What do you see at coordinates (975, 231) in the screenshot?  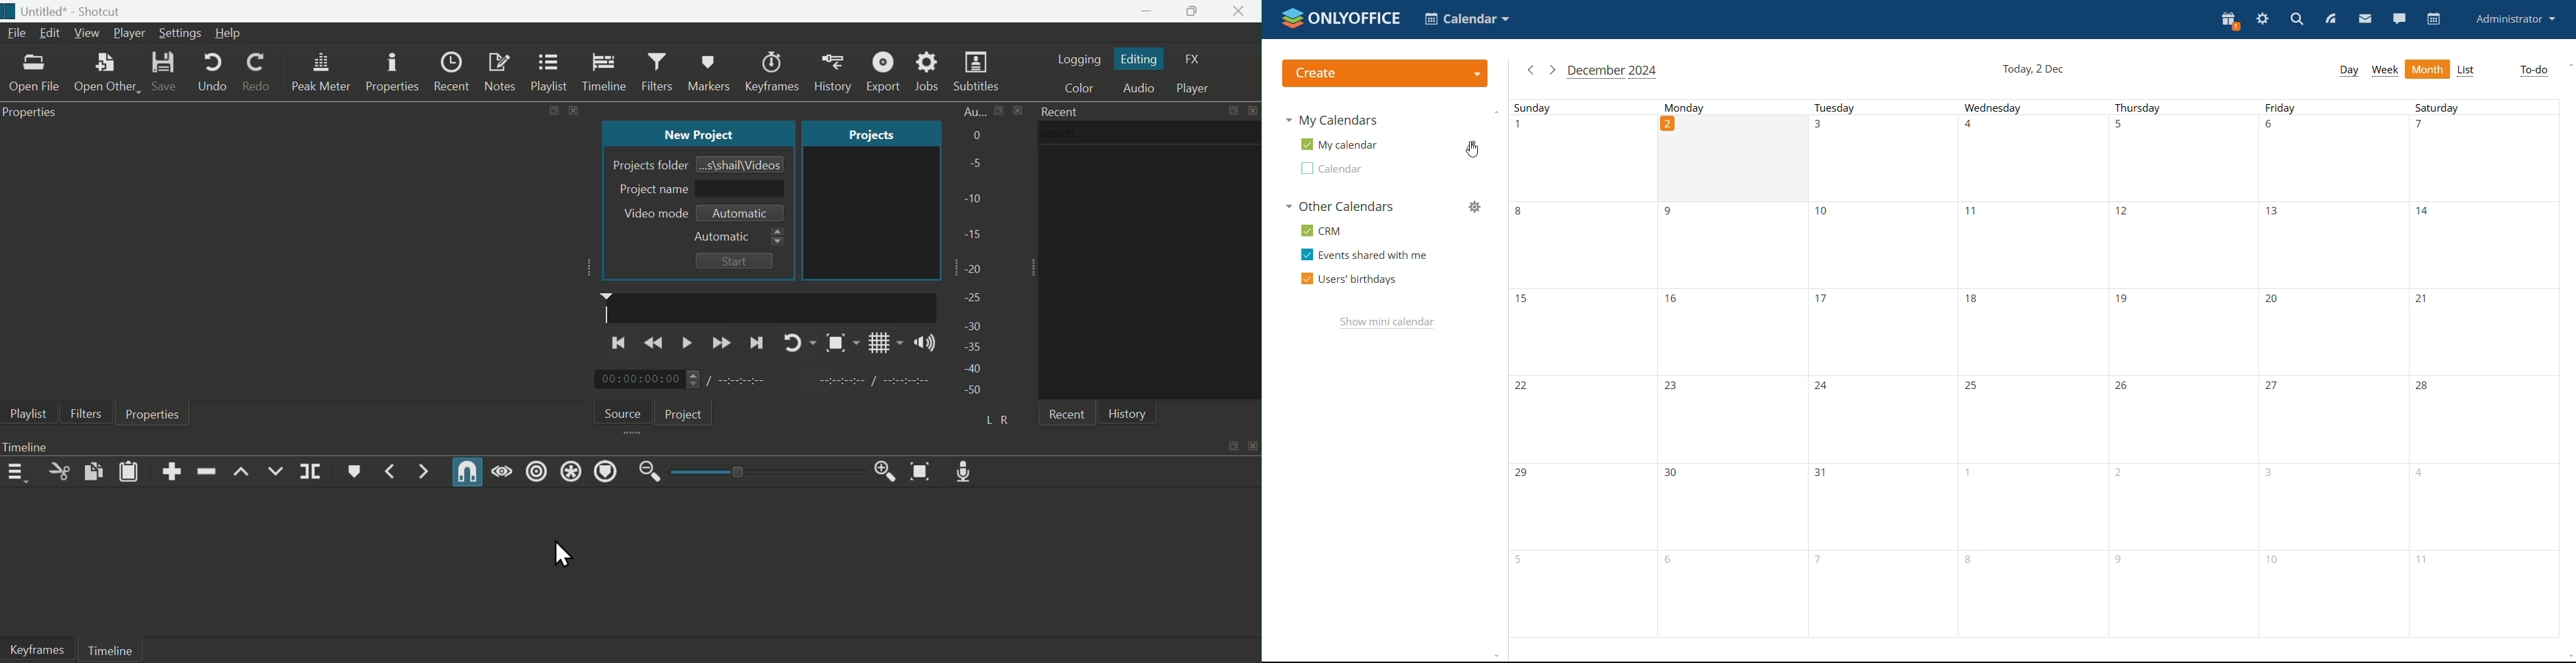 I see `-15` at bounding box center [975, 231].